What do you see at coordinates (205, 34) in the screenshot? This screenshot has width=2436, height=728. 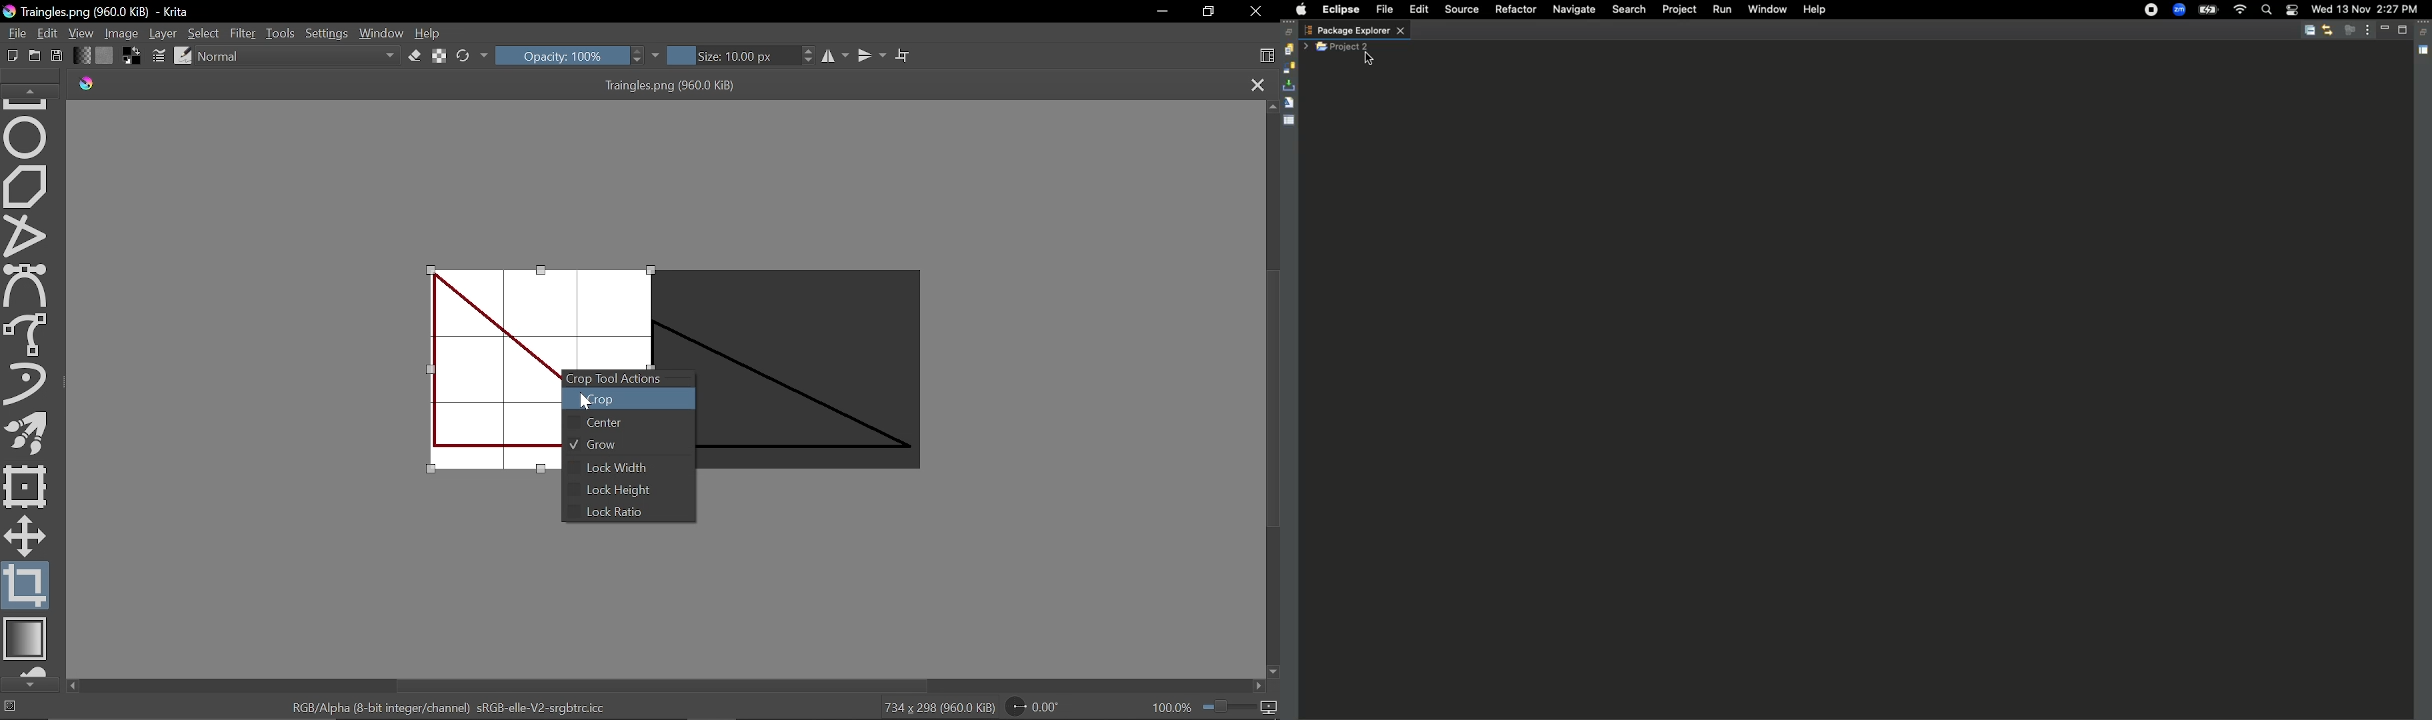 I see `Select` at bounding box center [205, 34].